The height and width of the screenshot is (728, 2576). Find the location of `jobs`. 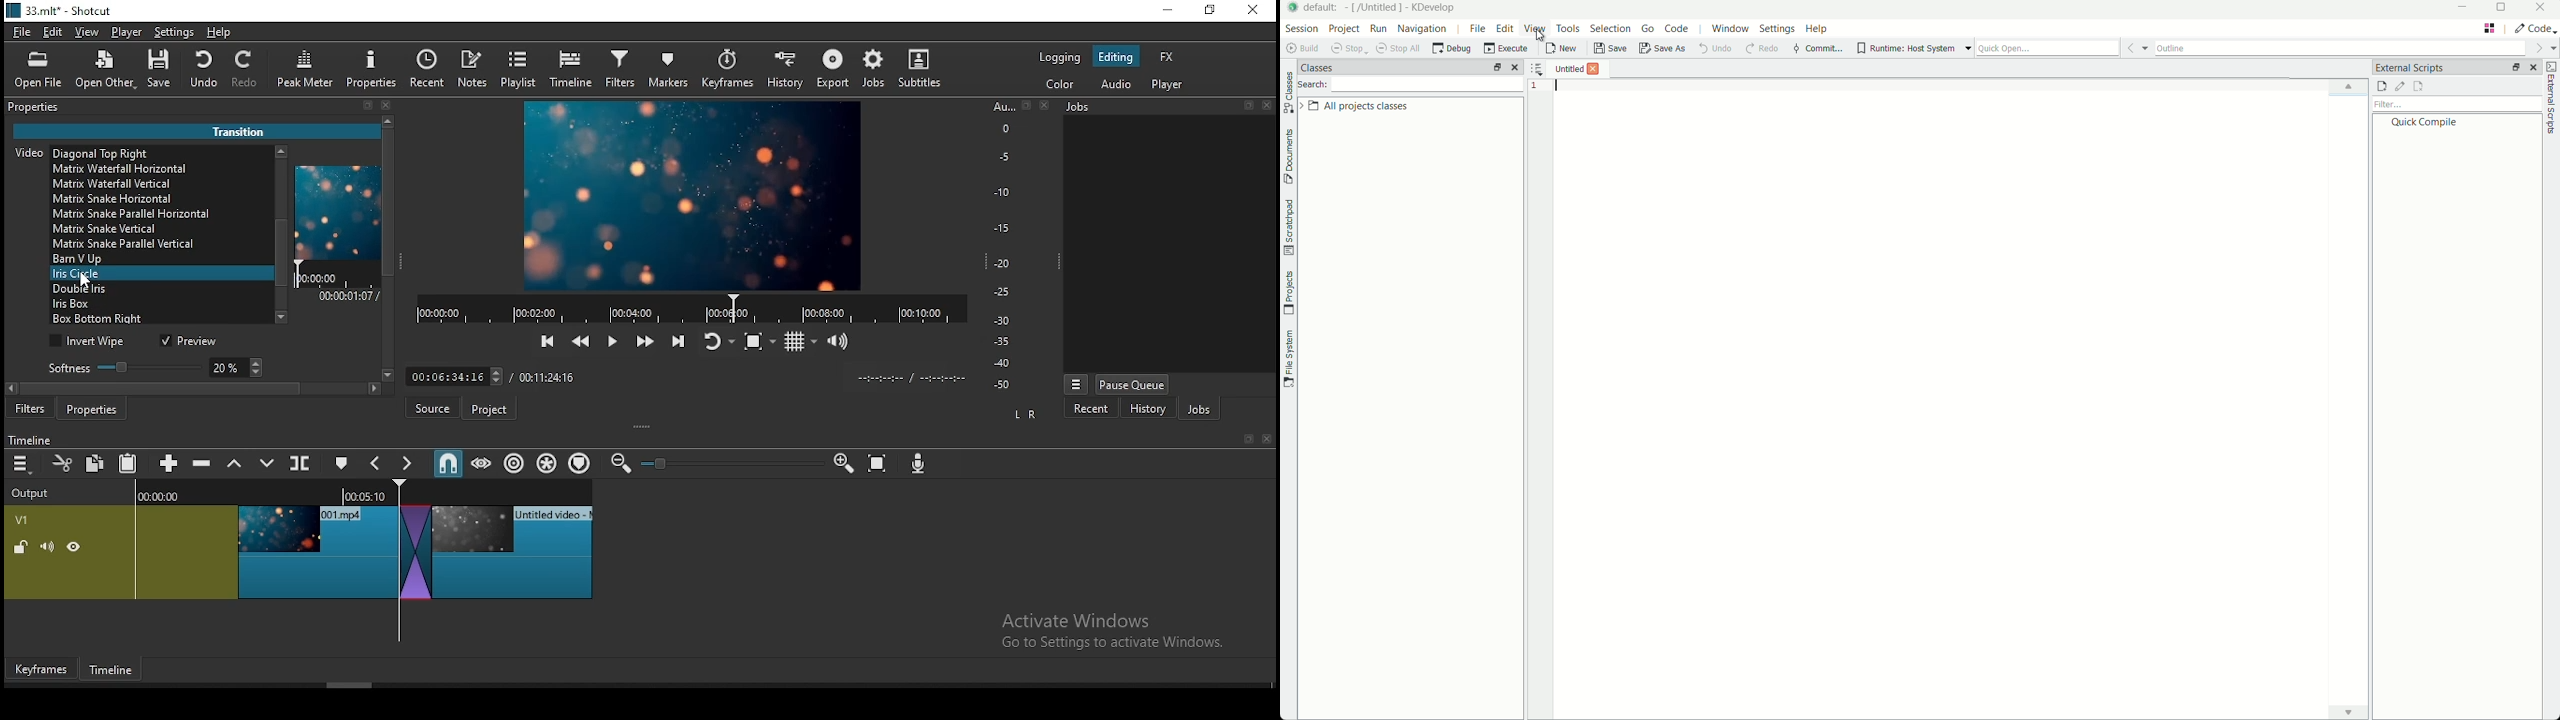

jobs is located at coordinates (874, 68).